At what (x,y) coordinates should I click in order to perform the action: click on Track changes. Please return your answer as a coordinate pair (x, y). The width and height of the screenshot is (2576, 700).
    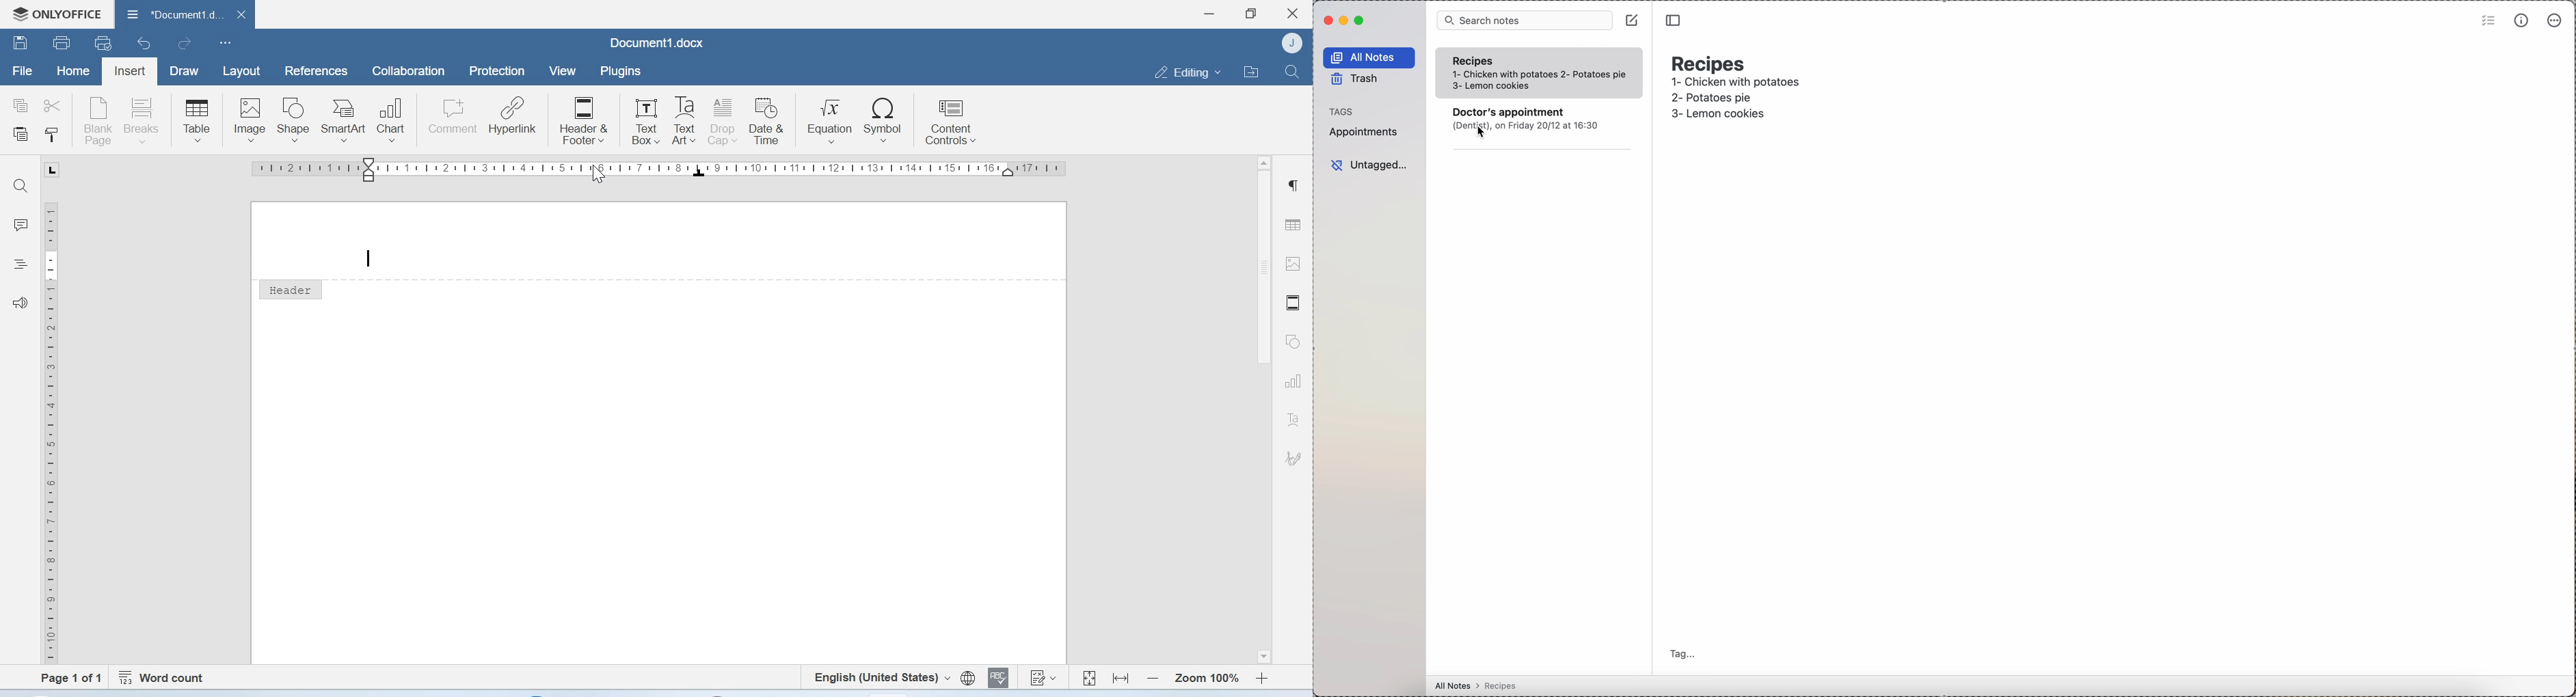
    Looking at the image, I should click on (1044, 679).